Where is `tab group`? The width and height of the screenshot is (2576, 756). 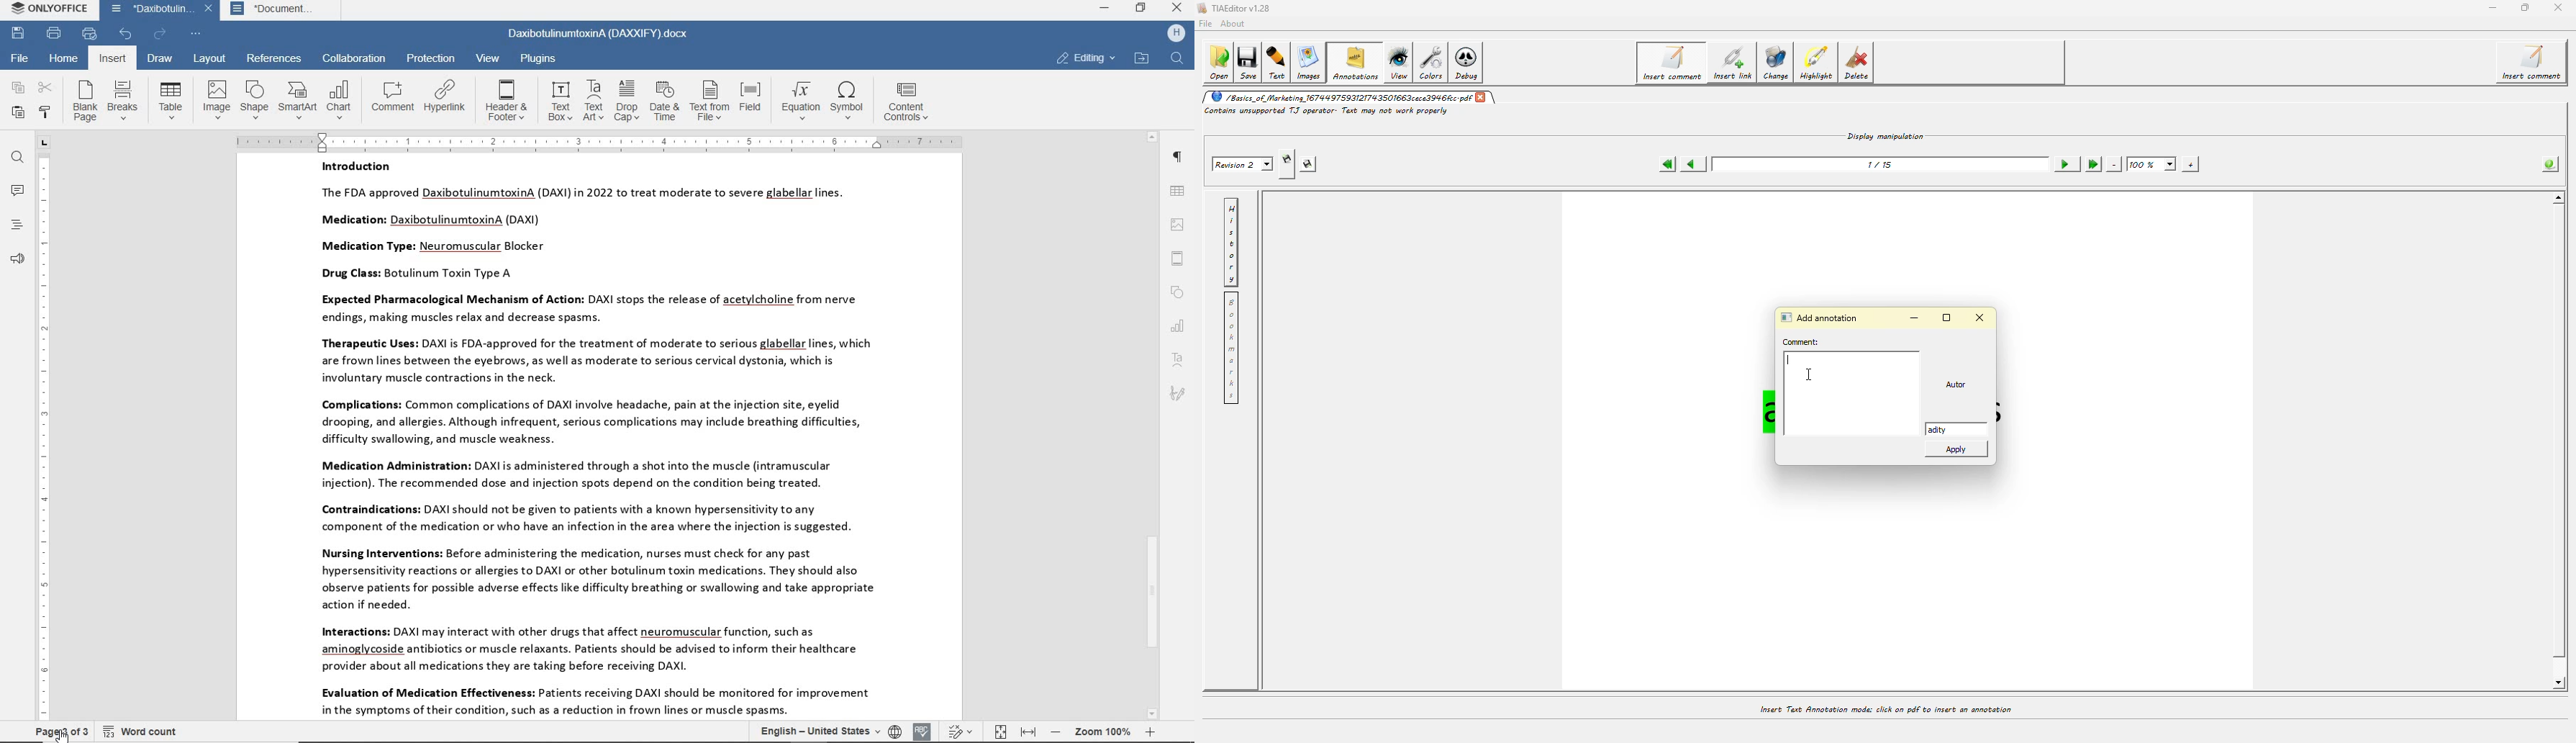 tab group is located at coordinates (43, 143).